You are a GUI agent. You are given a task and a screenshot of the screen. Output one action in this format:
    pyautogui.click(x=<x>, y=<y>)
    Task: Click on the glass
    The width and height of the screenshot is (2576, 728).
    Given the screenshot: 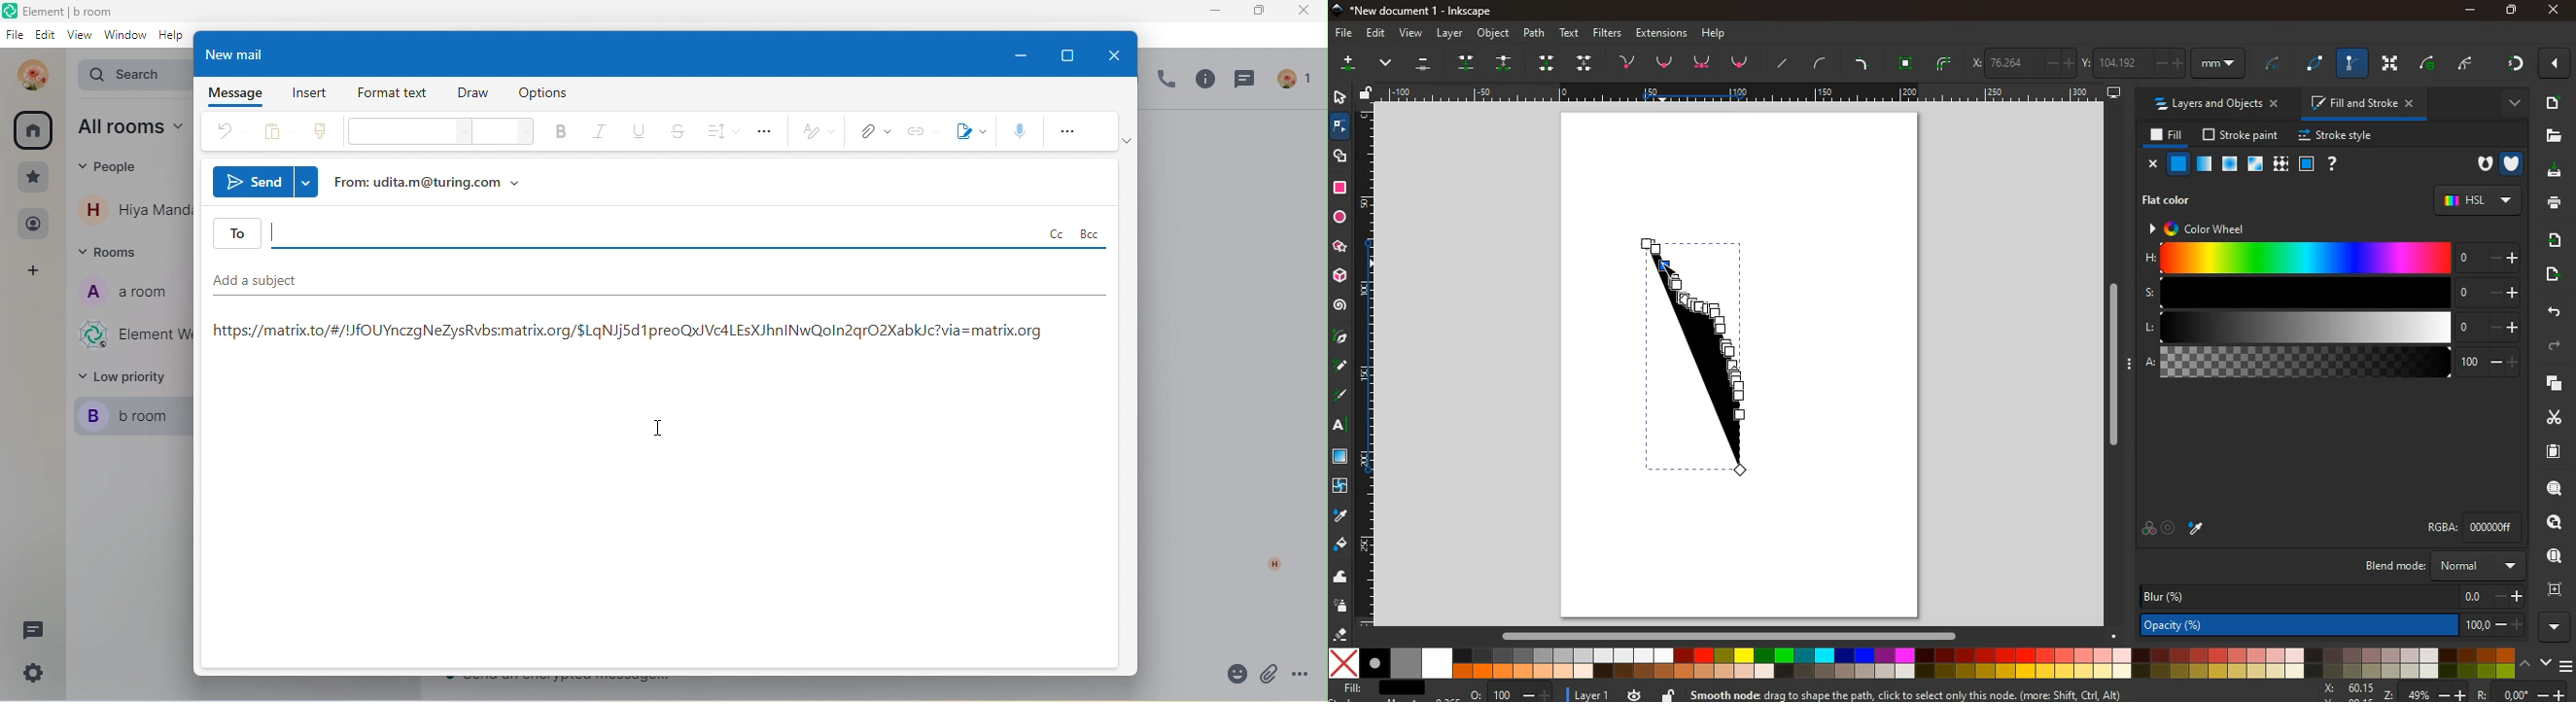 What is the action you would take?
    pyautogui.click(x=2257, y=165)
    